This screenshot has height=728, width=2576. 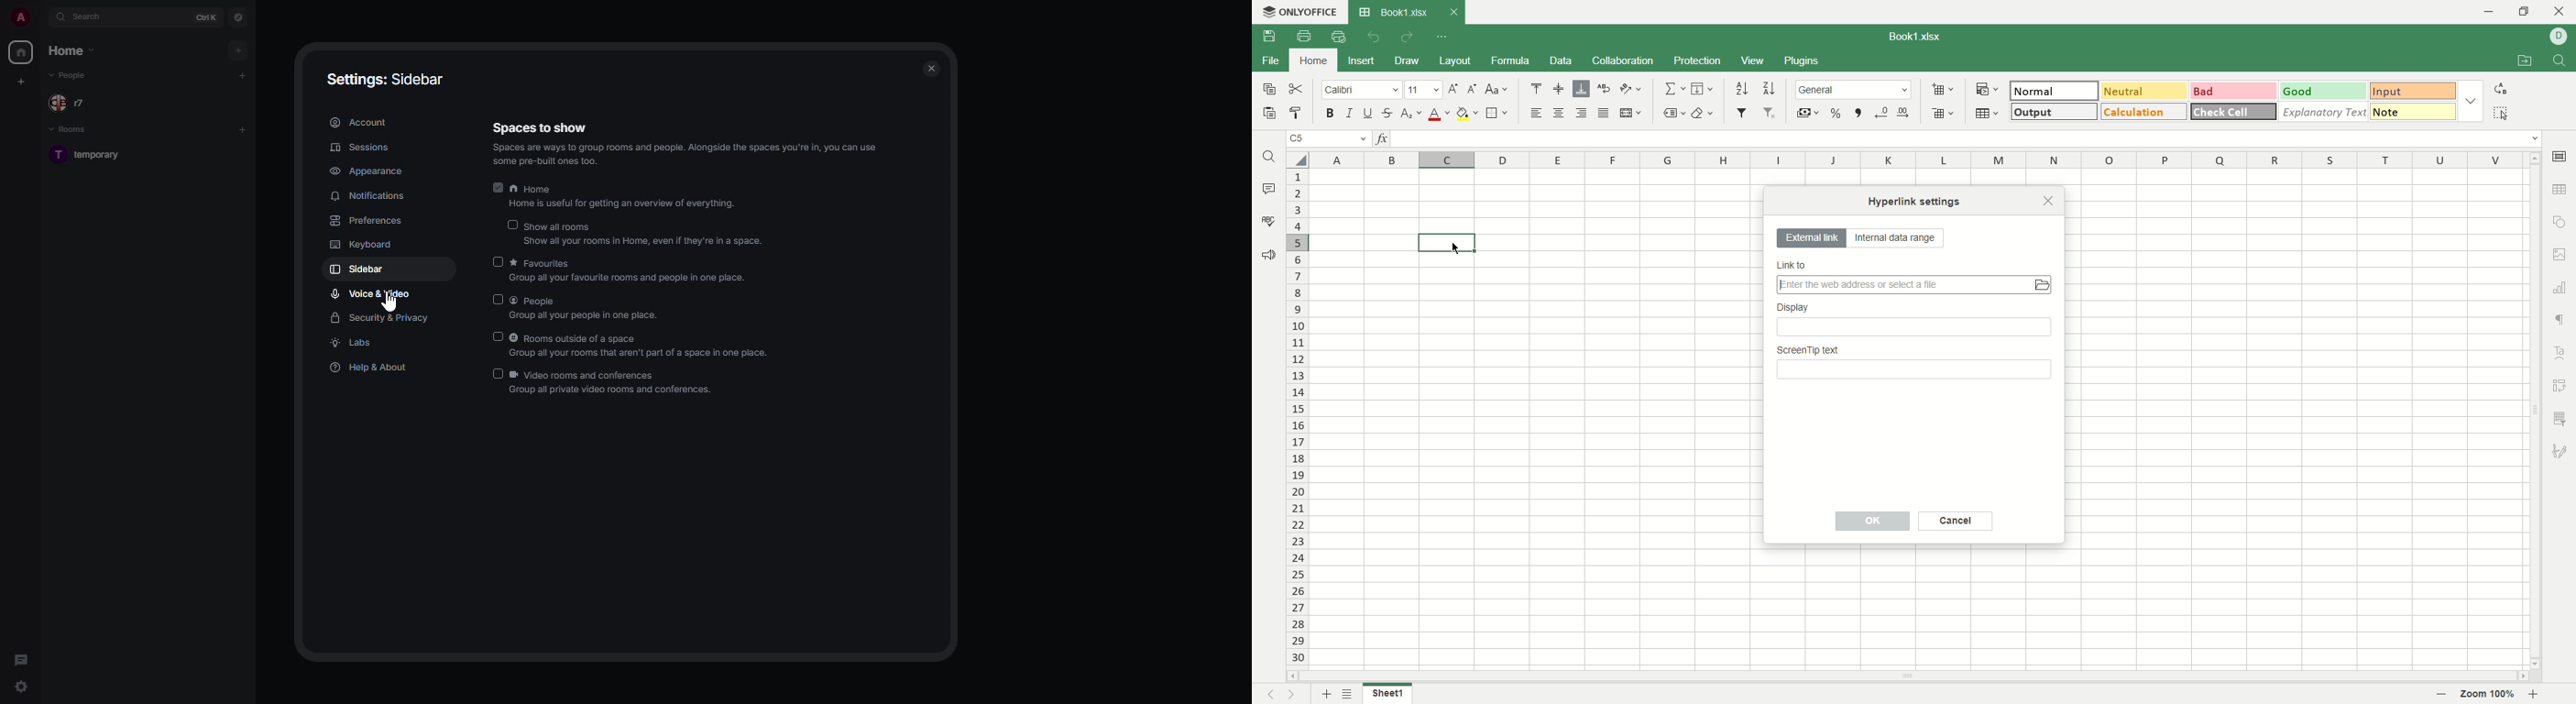 What do you see at coordinates (1456, 60) in the screenshot?
I see `layout` at bounding box center [1456, 60].